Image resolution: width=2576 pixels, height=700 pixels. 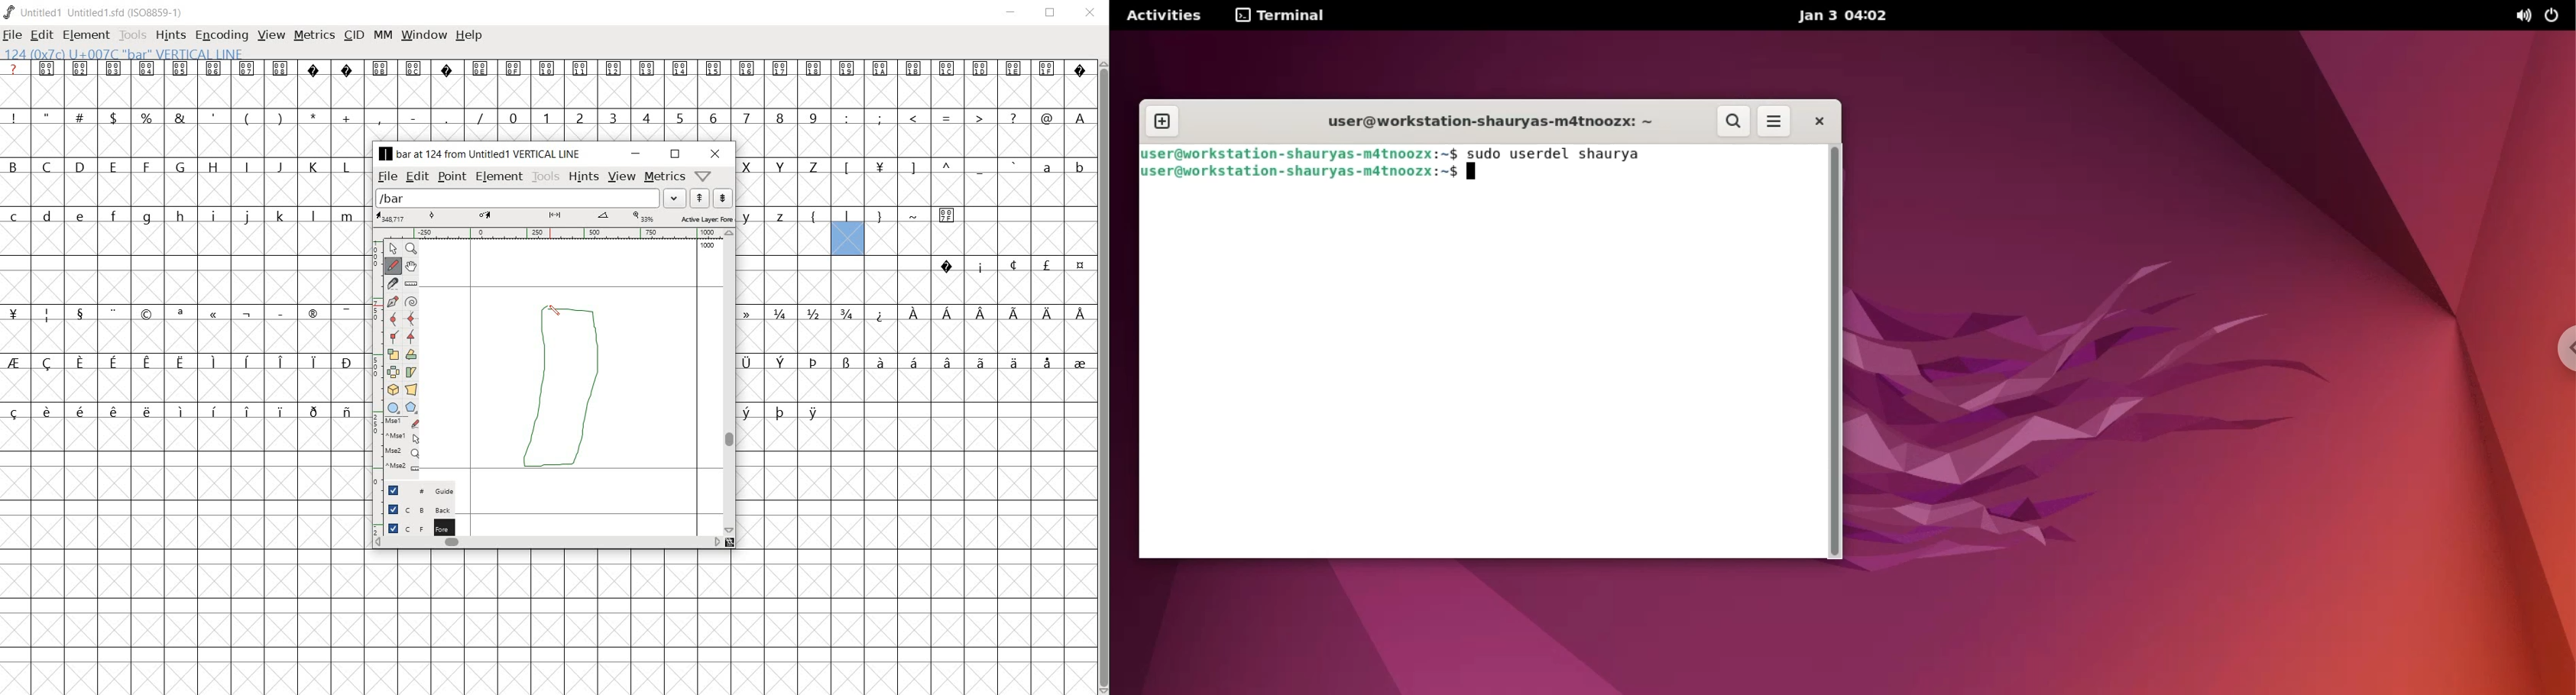 What do you see at coordinates (583, 176) in the screenshot?
I see `hints` at bounding box center [583, 176].